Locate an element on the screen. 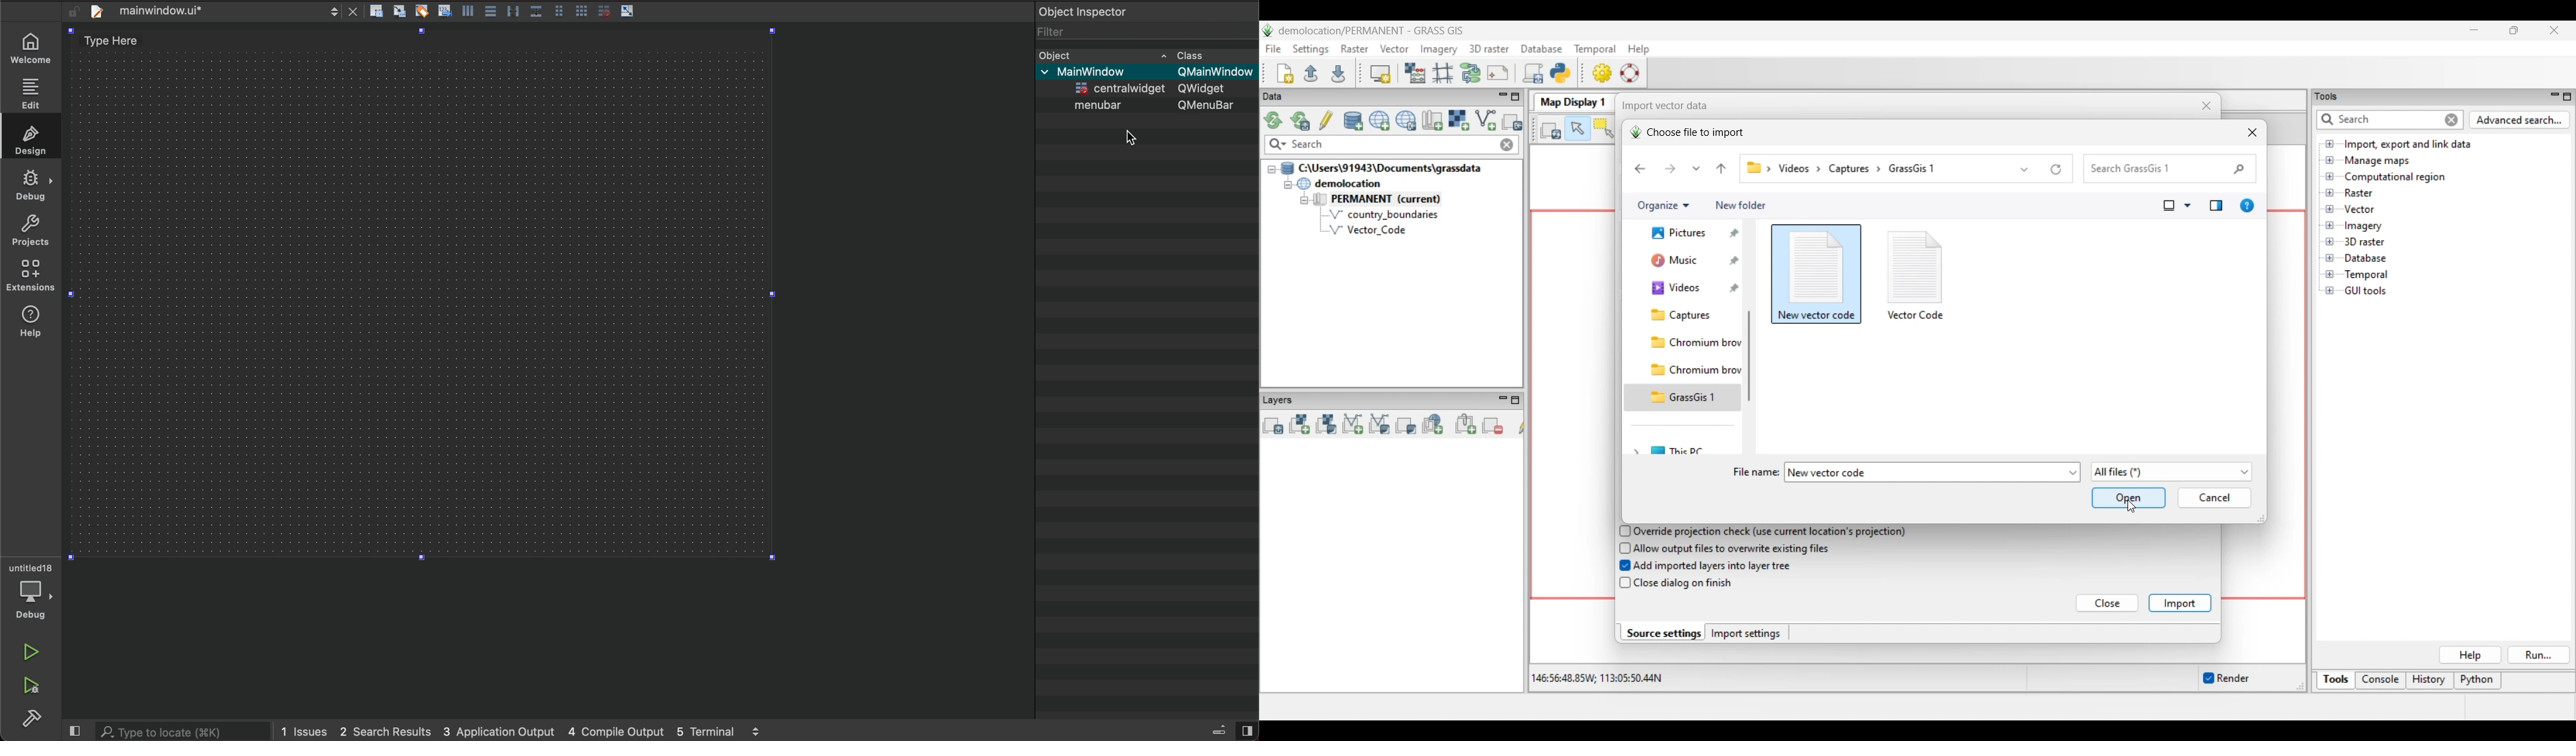  file bar is located at coordinates (170, 12).